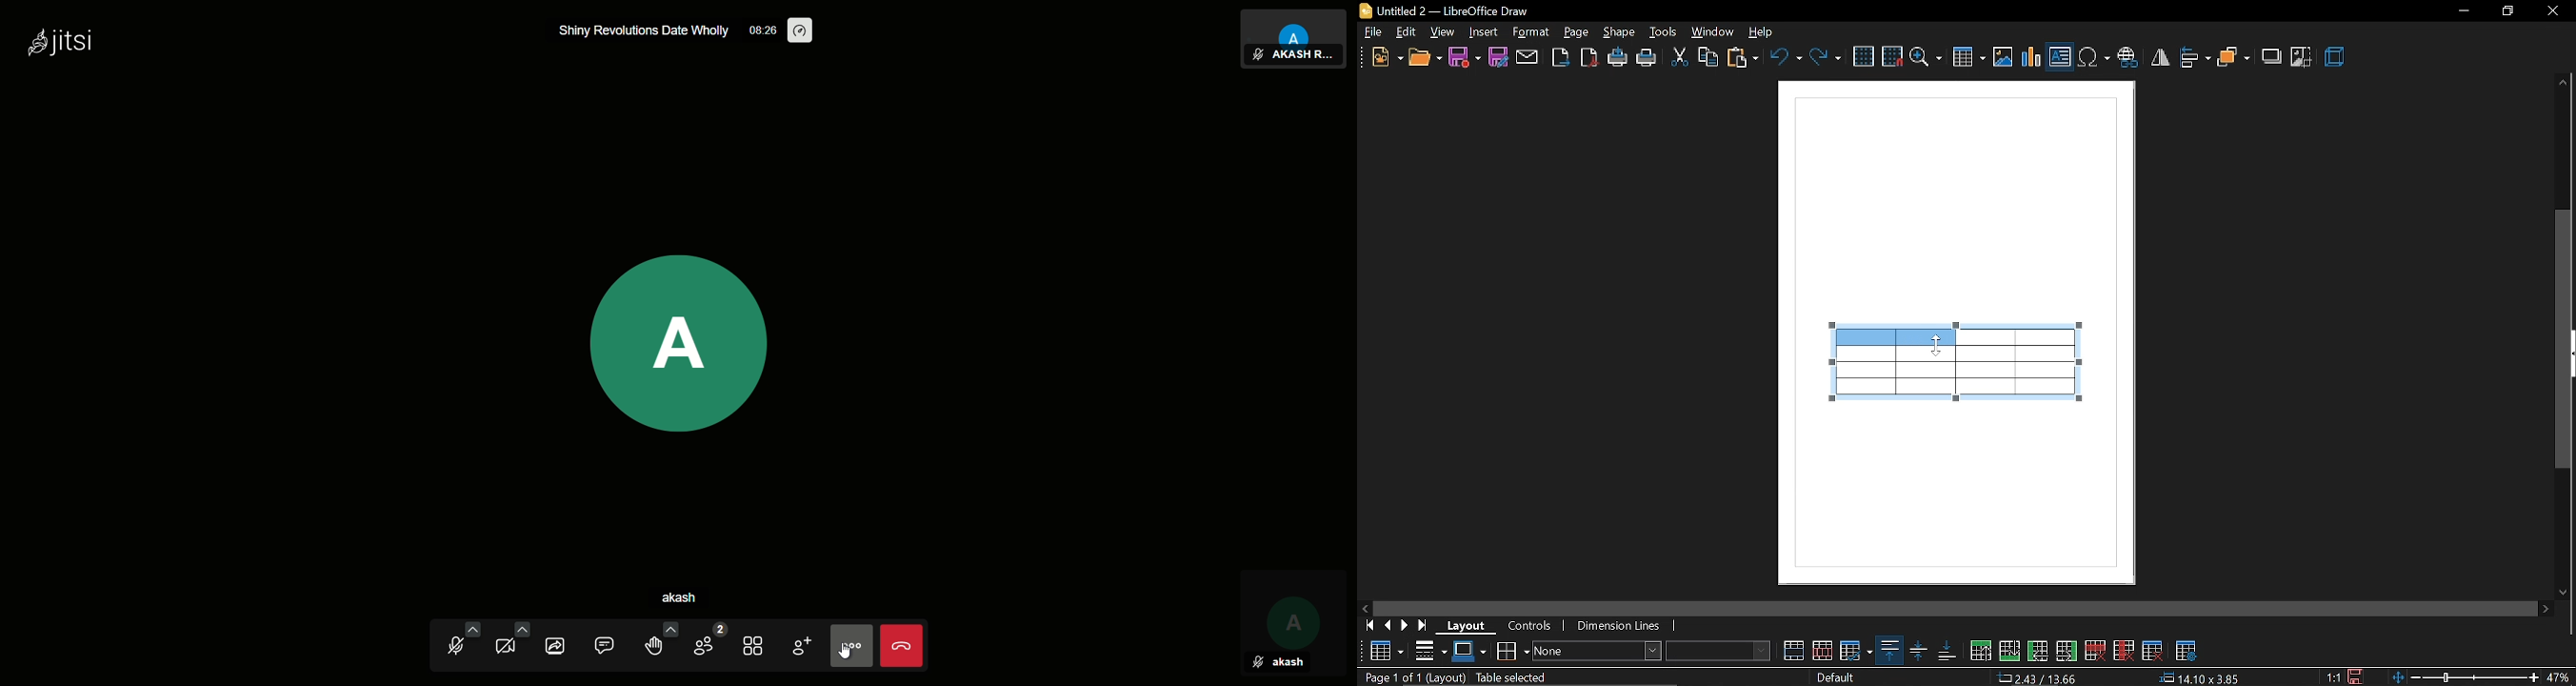 This screenshot has width=2576, height=700. What do you see at coordinates (1766, 31) in the screenshot?
I see `help` at bounding box center [1766, 31].